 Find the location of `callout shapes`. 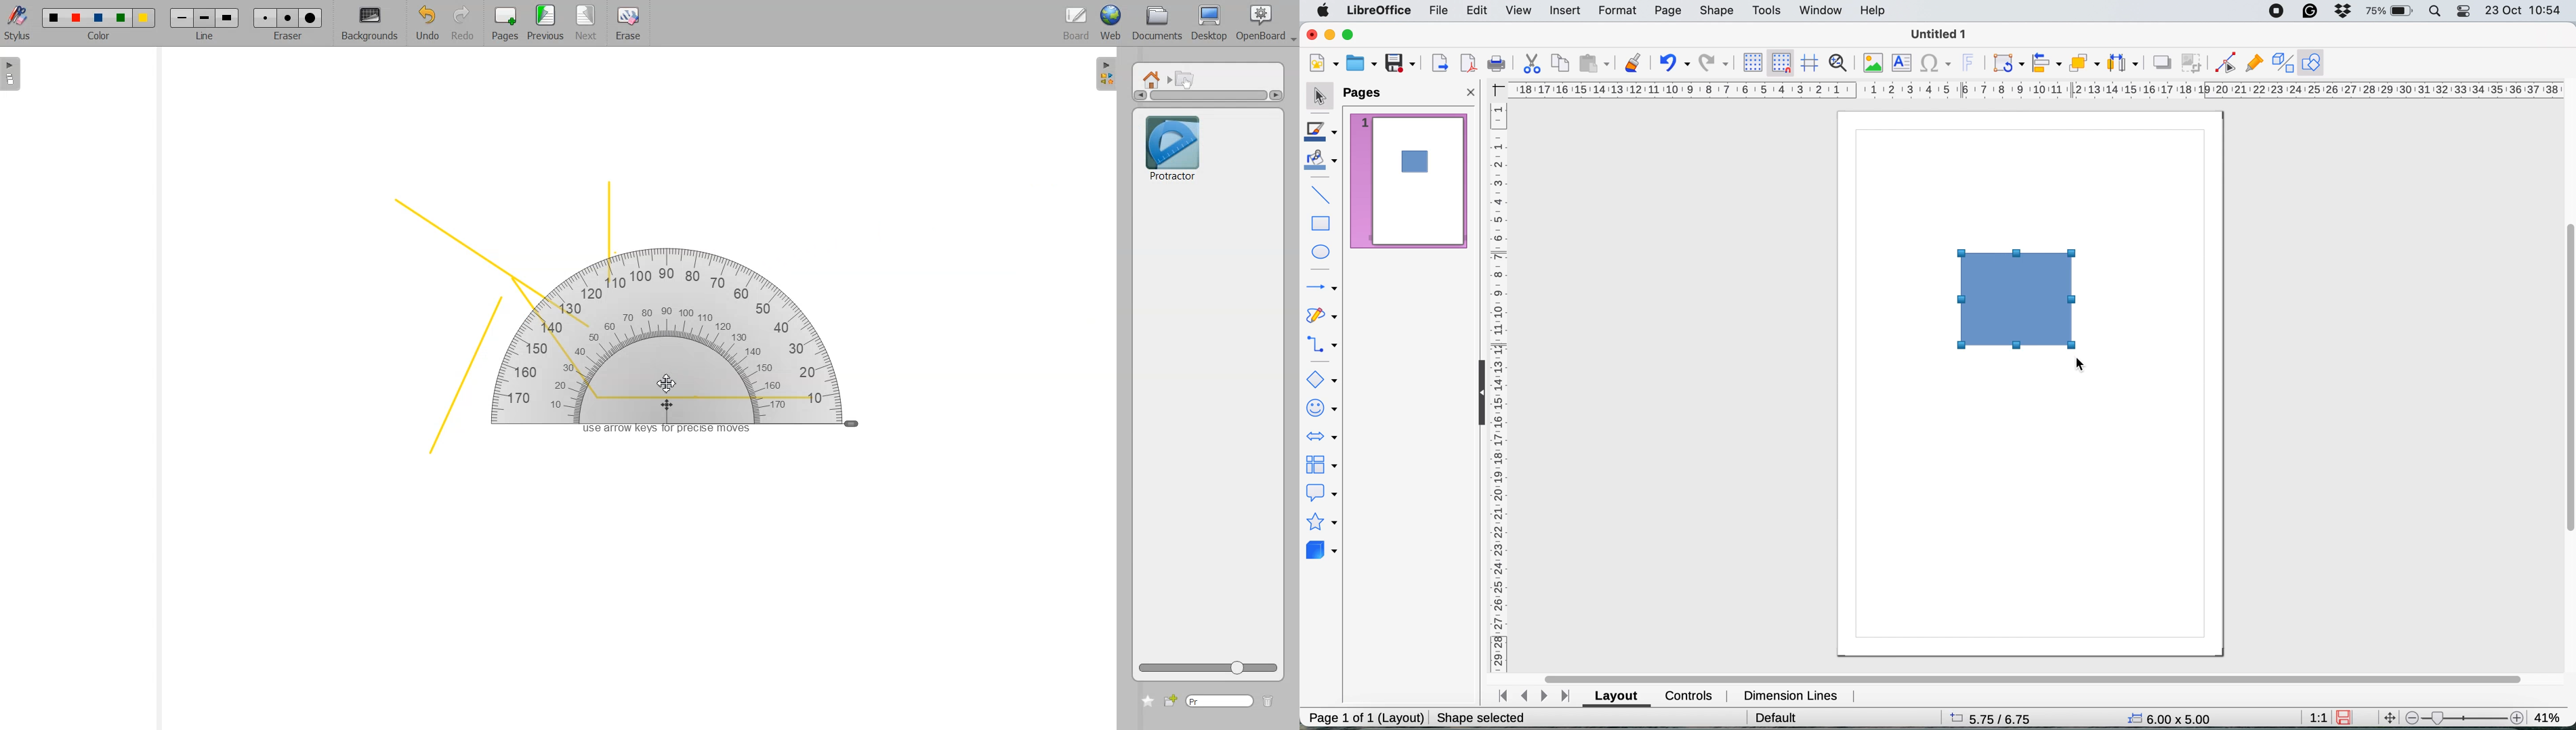

callout shapes is located at coordinates (1322, 493).